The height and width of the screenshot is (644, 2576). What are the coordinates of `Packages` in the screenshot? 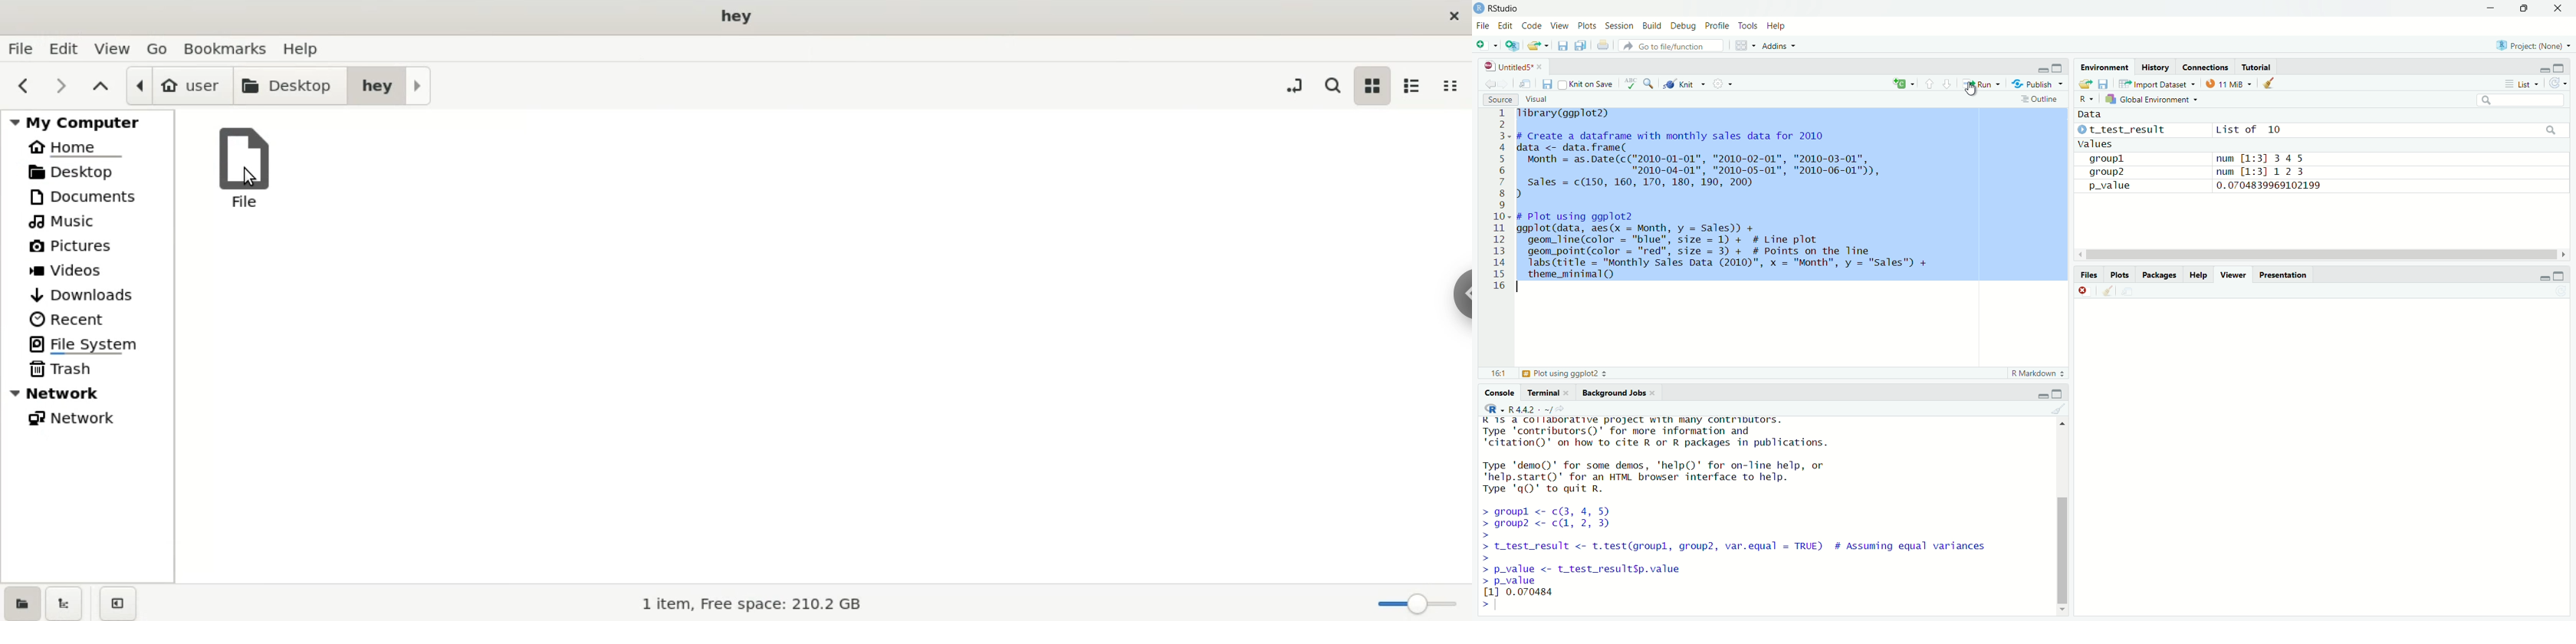 It's located at (2160, 274).